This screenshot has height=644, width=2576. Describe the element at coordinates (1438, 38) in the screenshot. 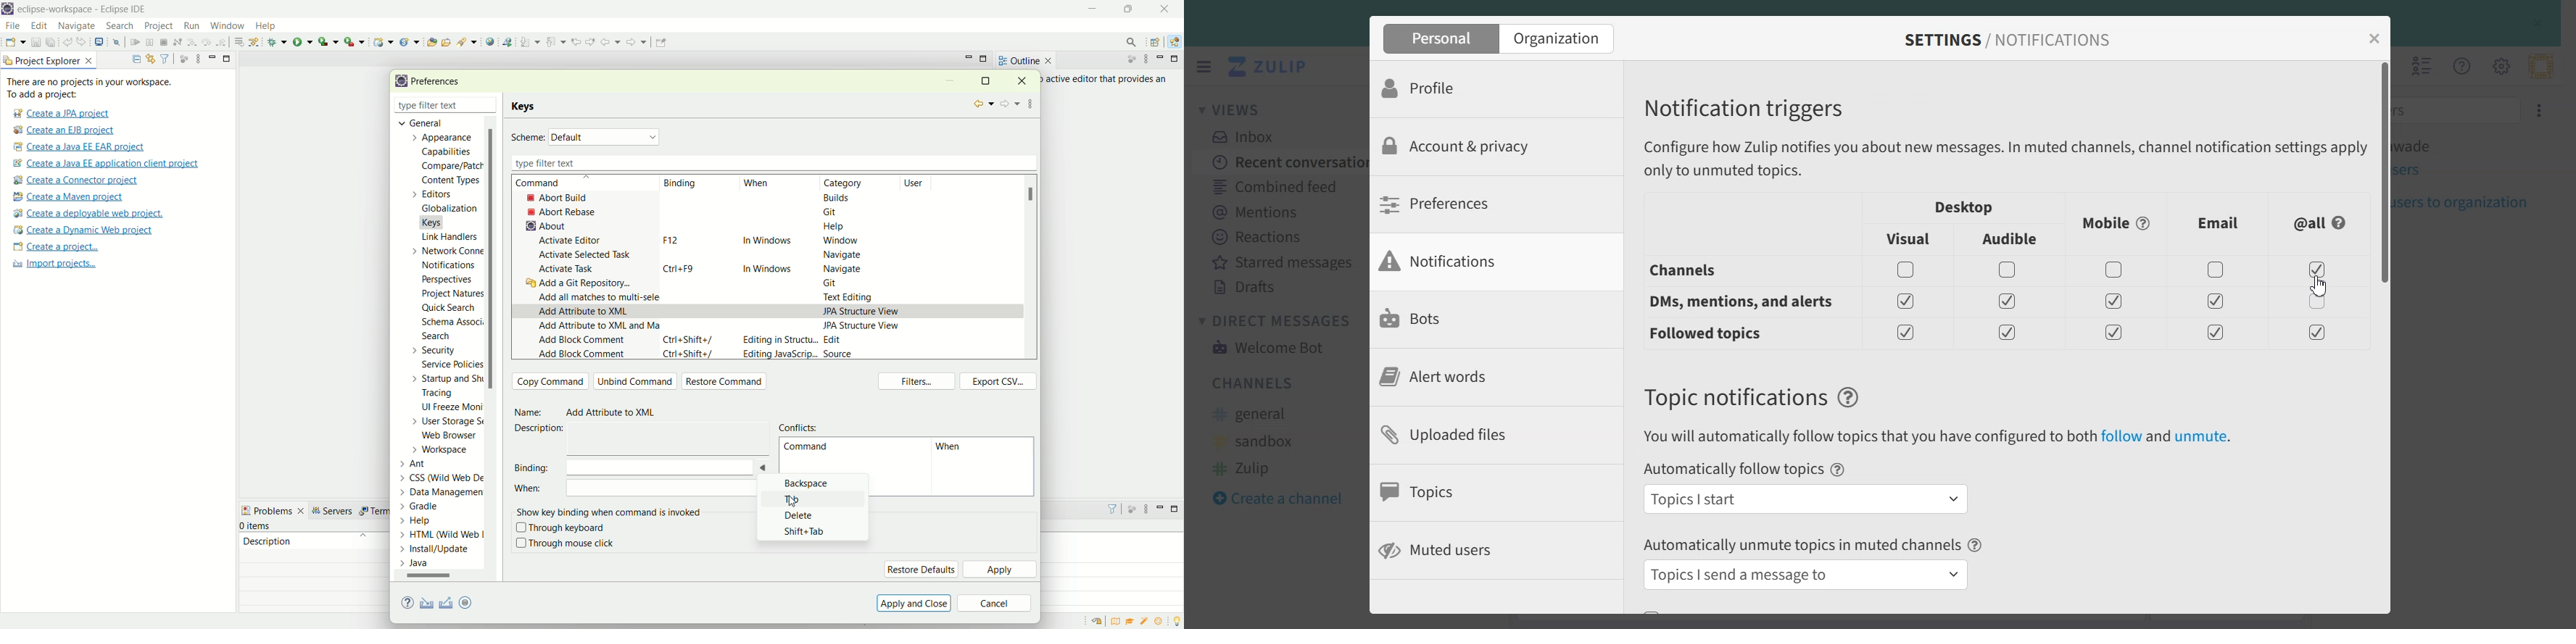

I see `Personal` at that location.